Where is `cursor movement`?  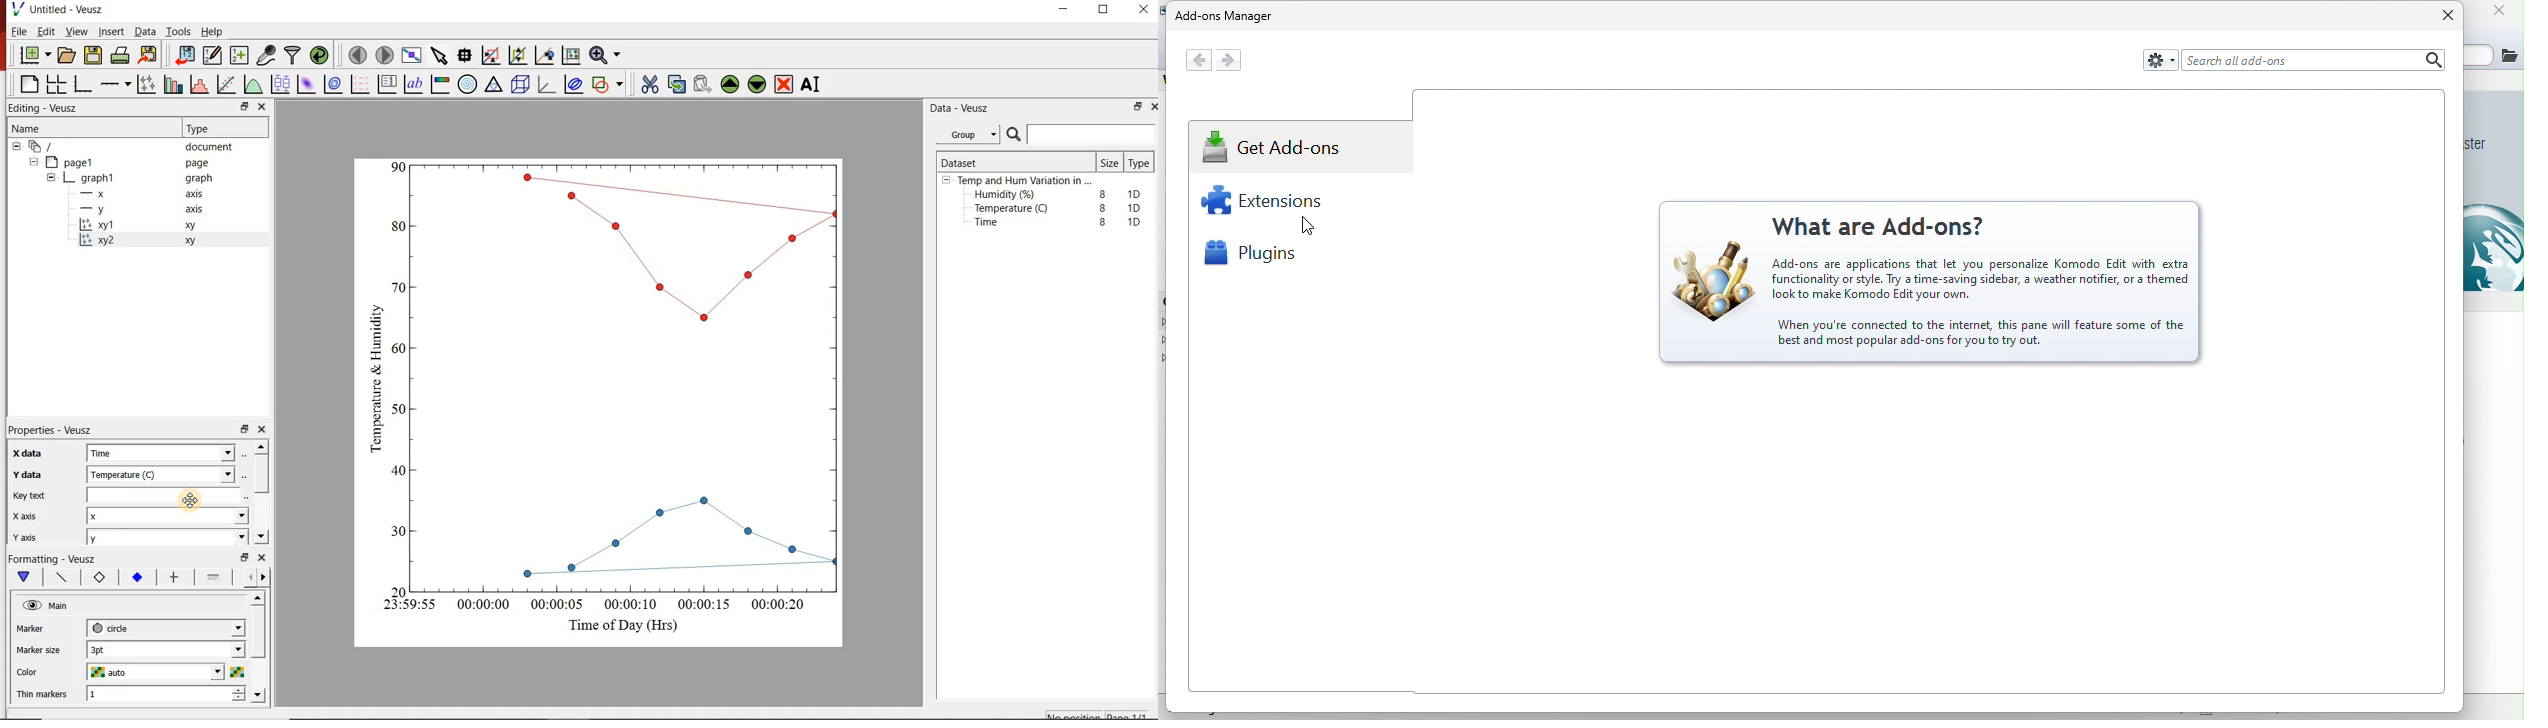
cursor movement is located at coordinates (1304, 223).